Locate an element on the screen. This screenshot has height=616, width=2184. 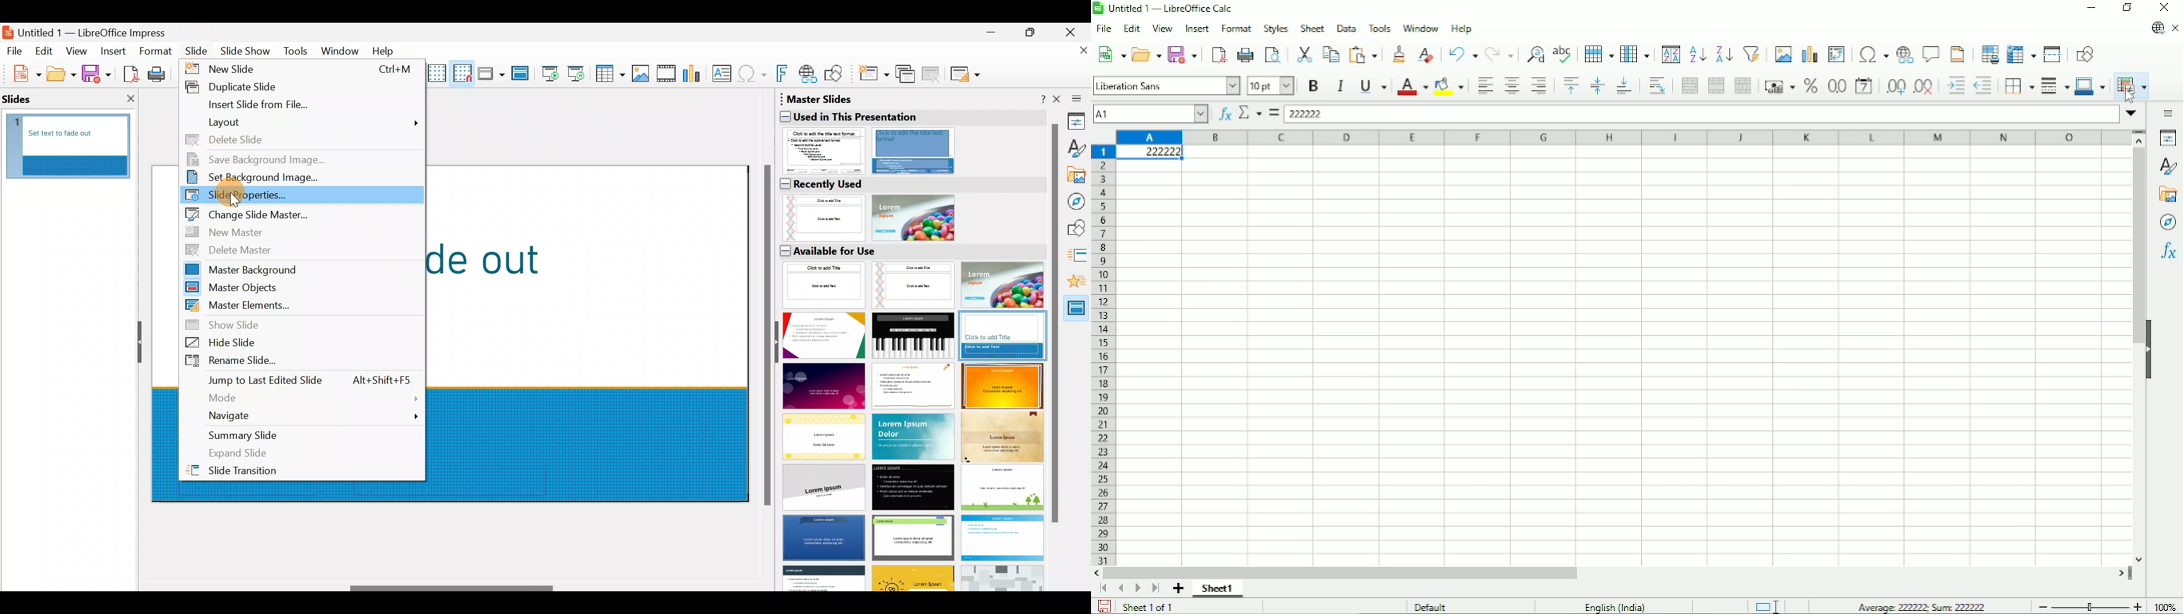
Wrap text is located at coordinates (1657, 85).